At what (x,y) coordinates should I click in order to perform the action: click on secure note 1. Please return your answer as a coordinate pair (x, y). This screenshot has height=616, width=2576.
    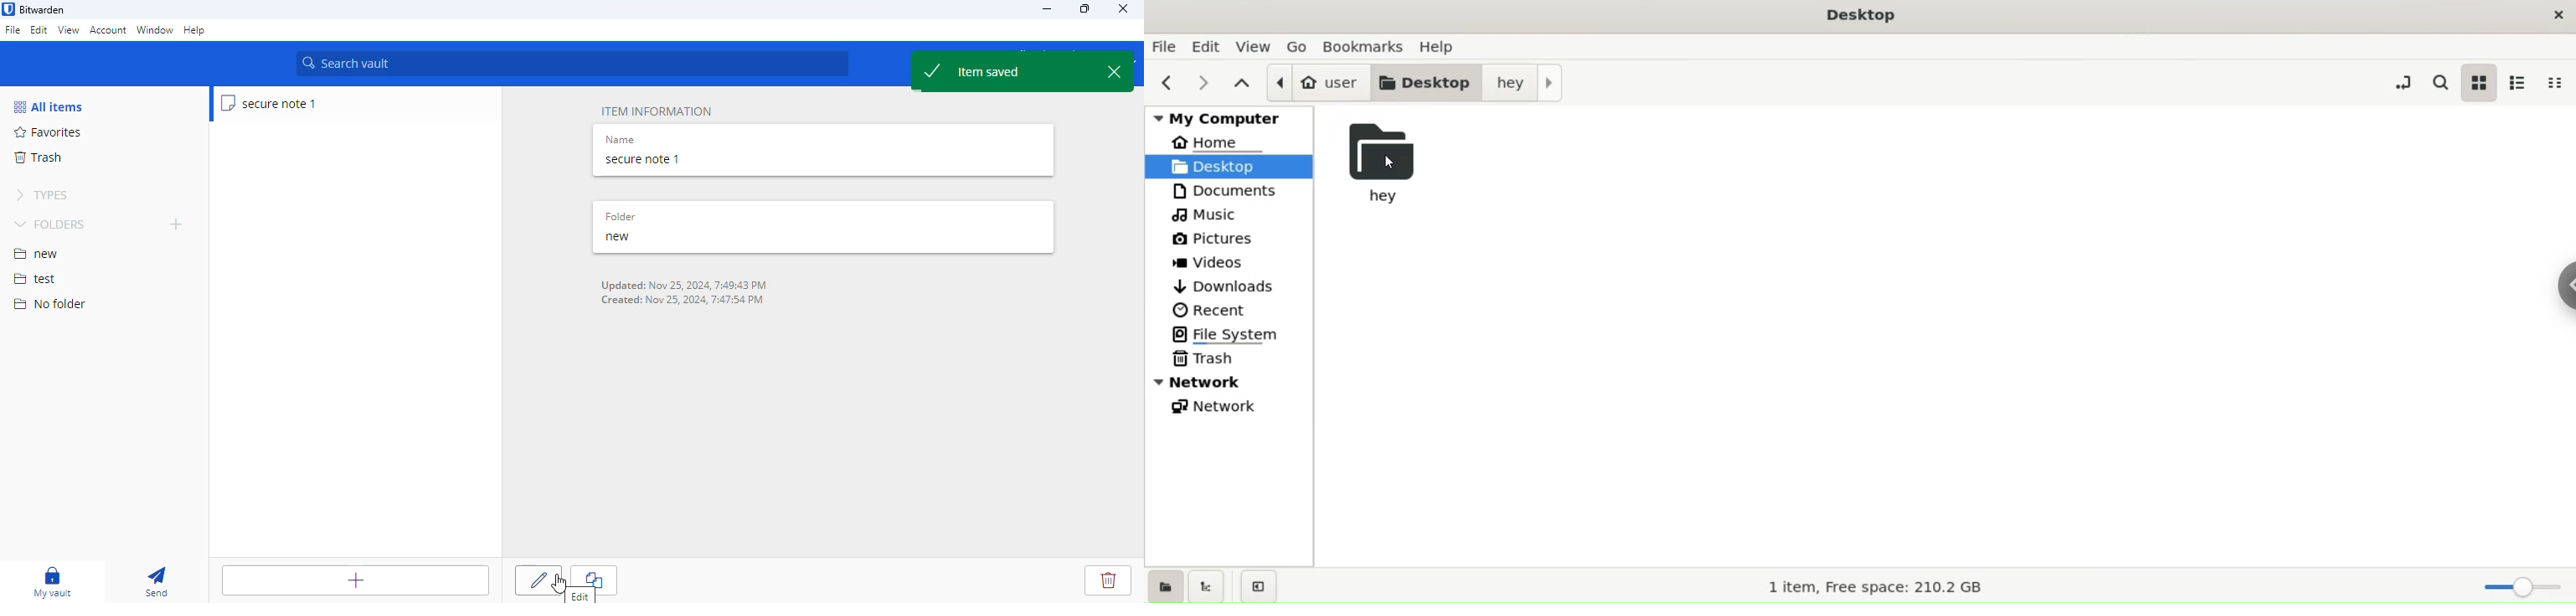
    Looking at the image, I should click on (643, 160).